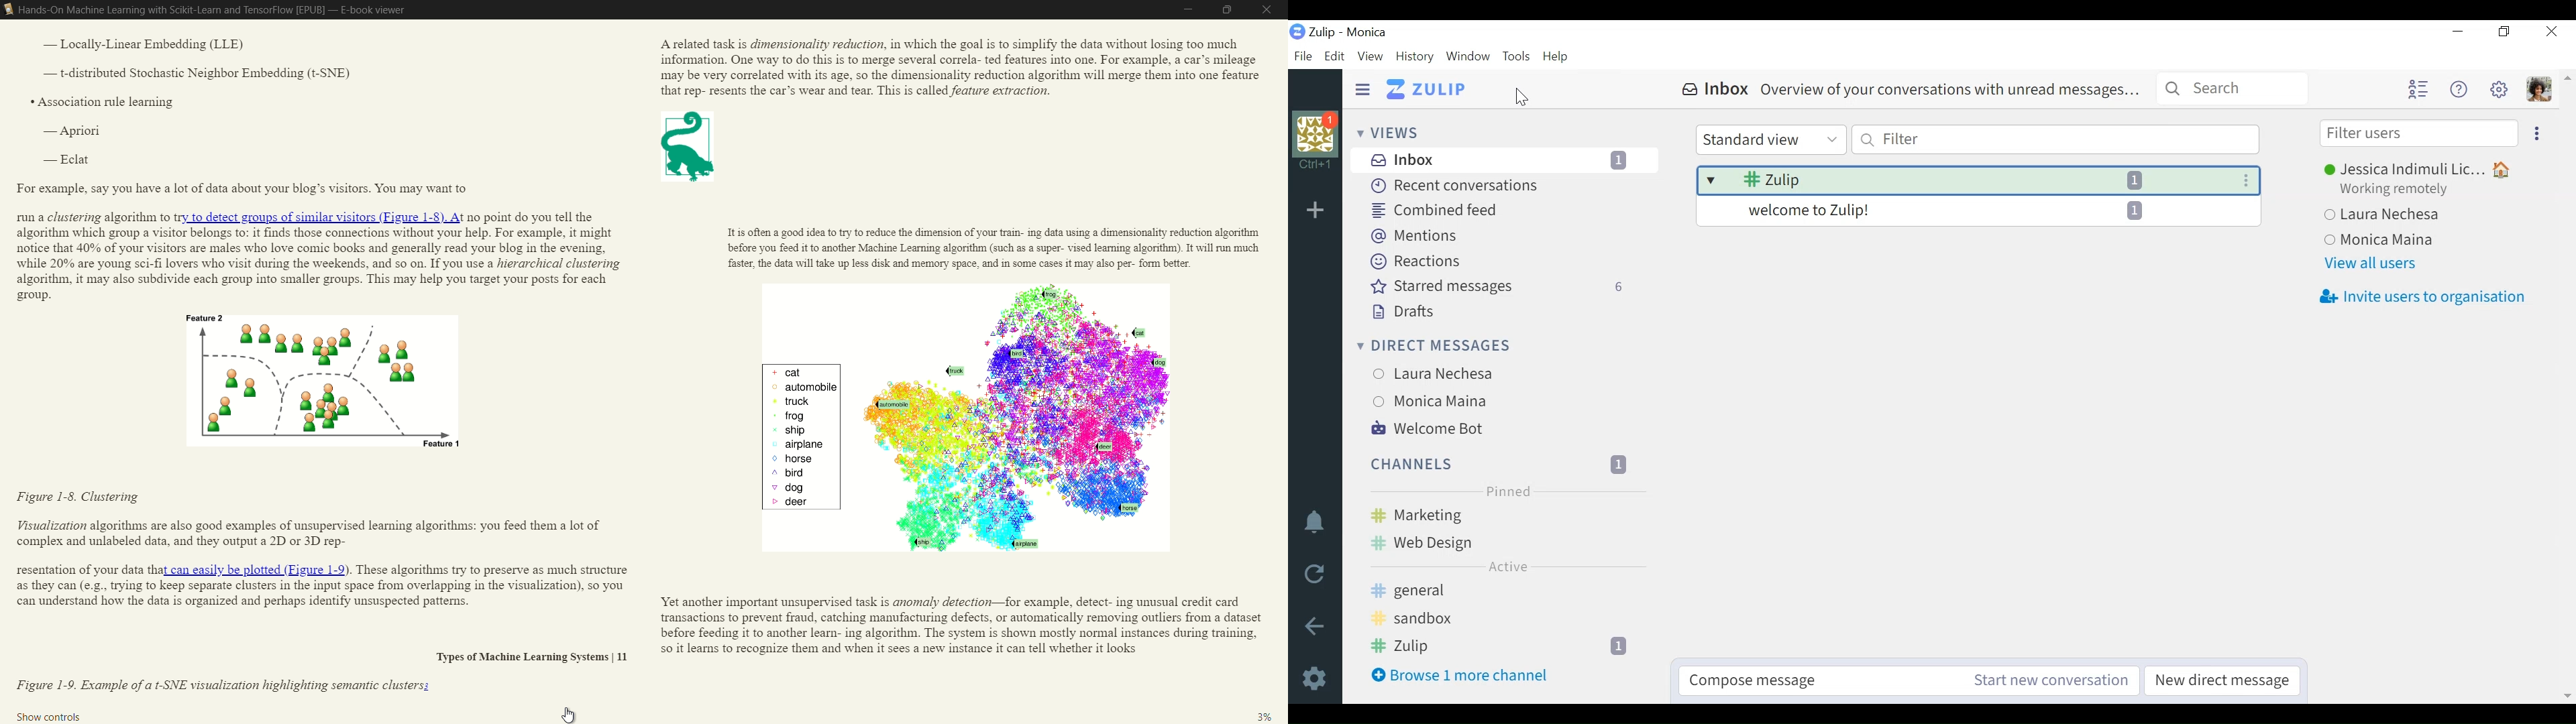  What do you see at coordinates (1434, 211) in the screenshot?
I see `Combined feed` at bounding box center [1434, 211].